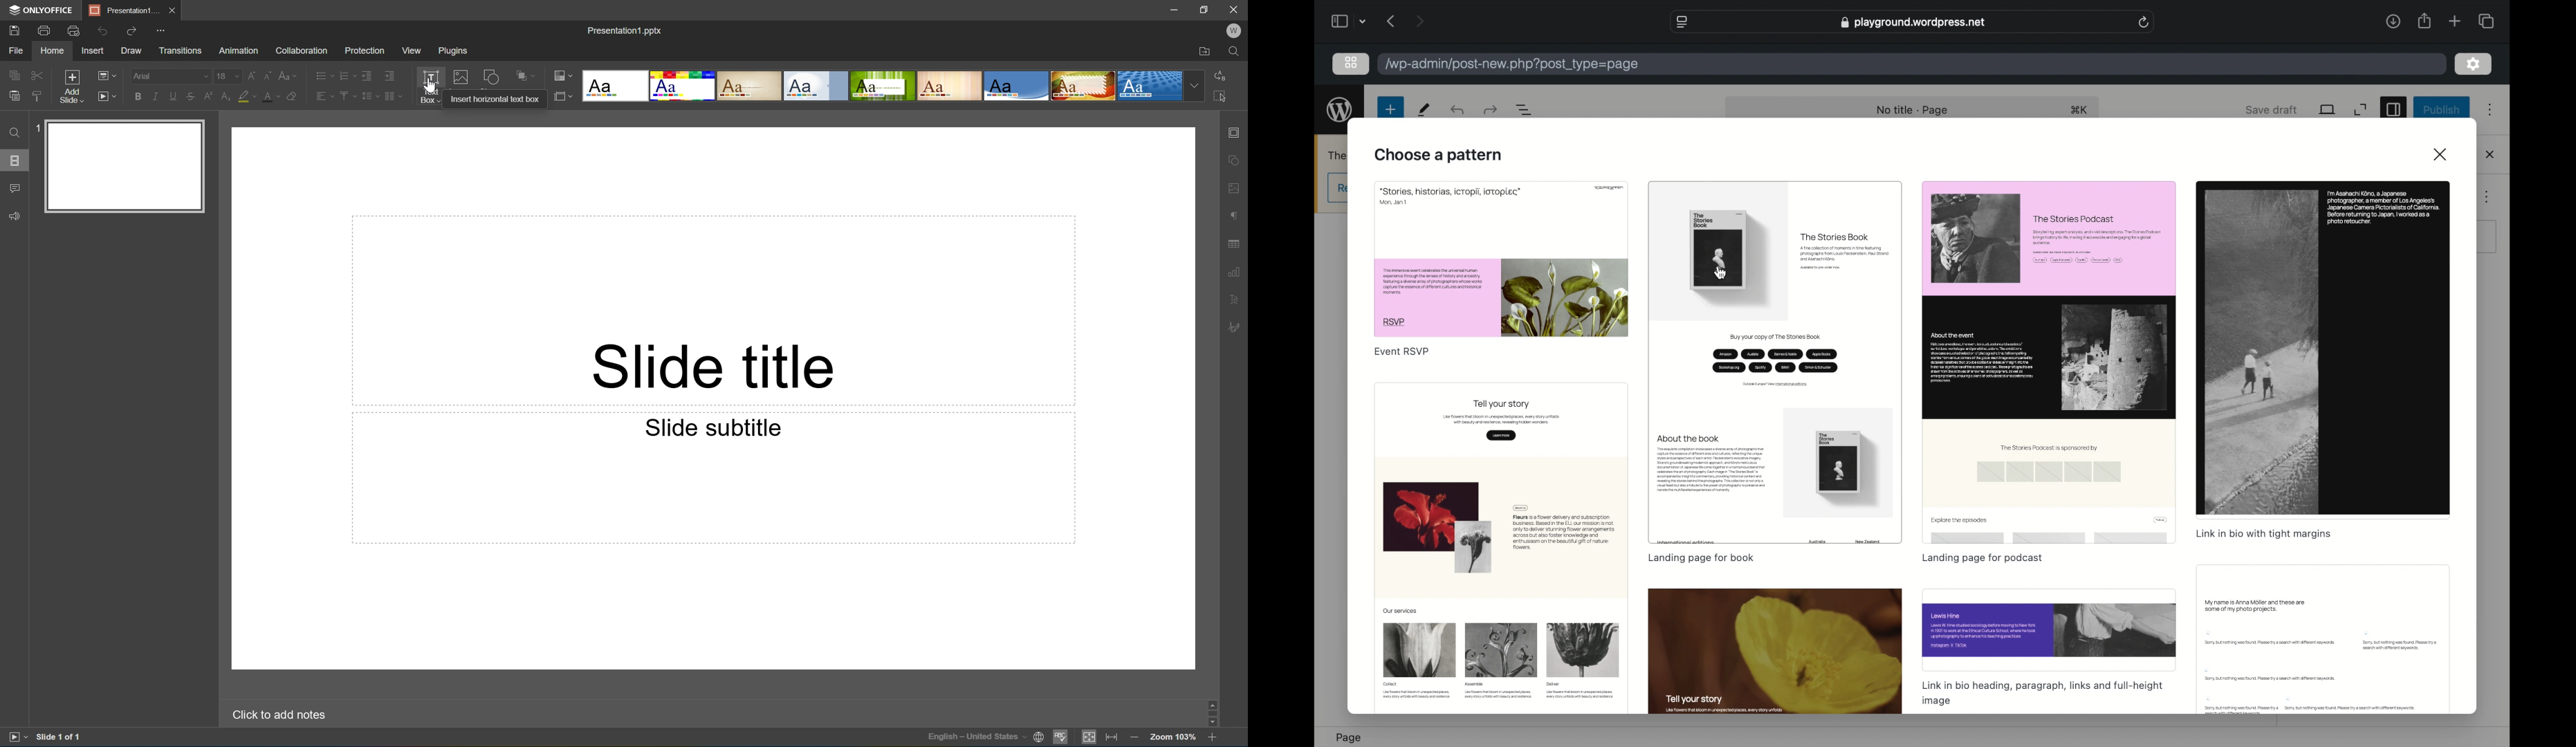  I want to click on /wp-admin/post-new.php?post_type=page, so click(1517, 65).